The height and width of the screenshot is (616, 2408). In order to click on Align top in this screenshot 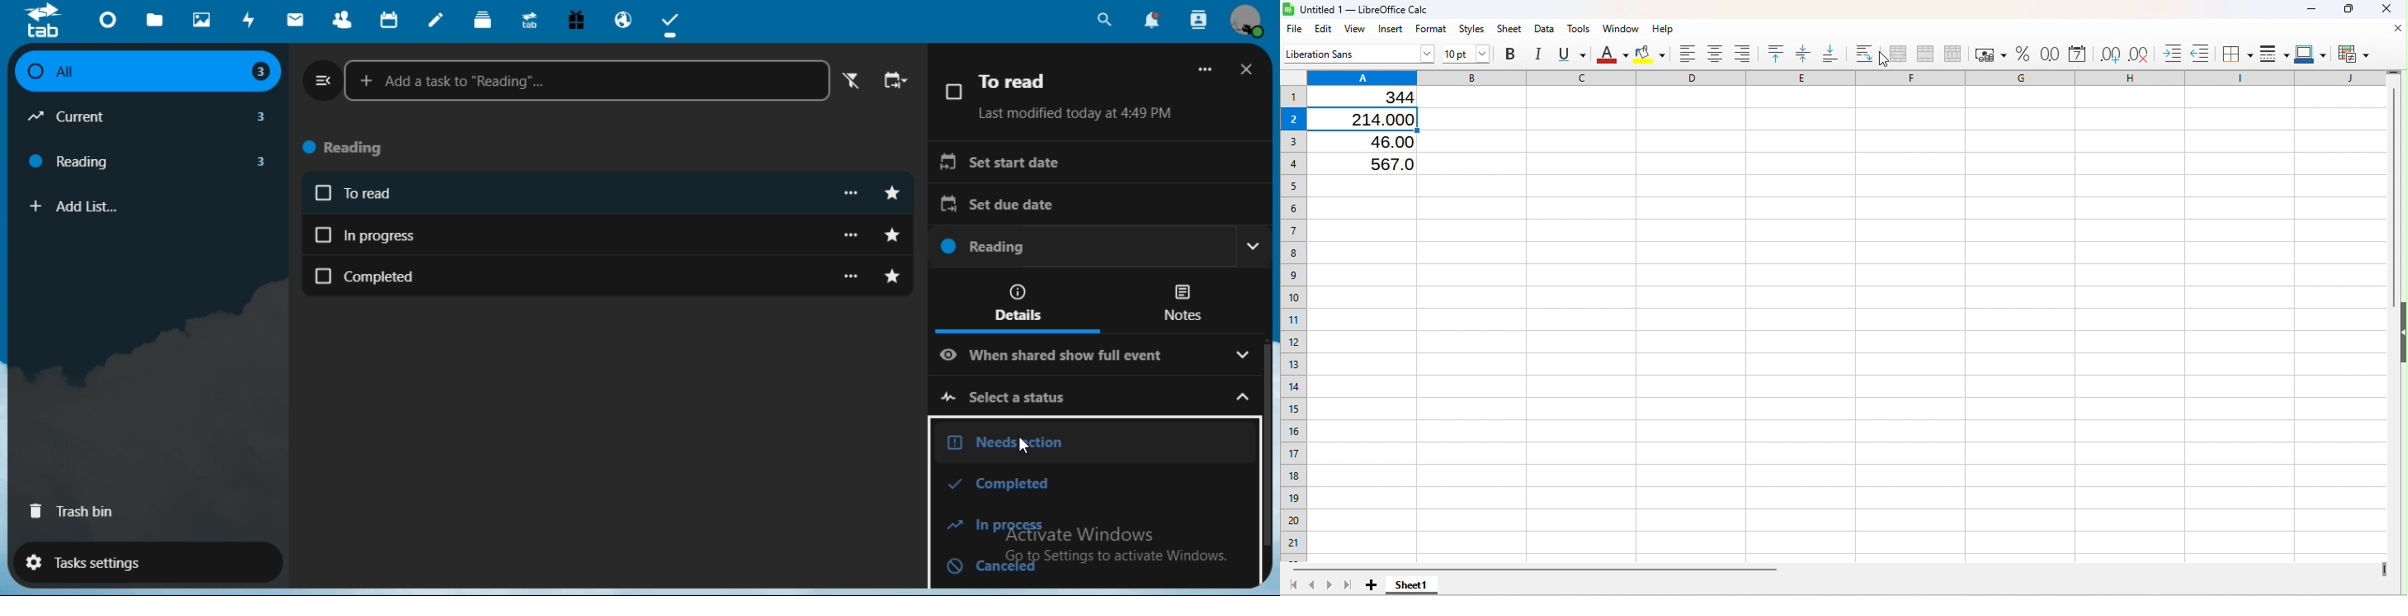, I will do `click(1779, 53)`.